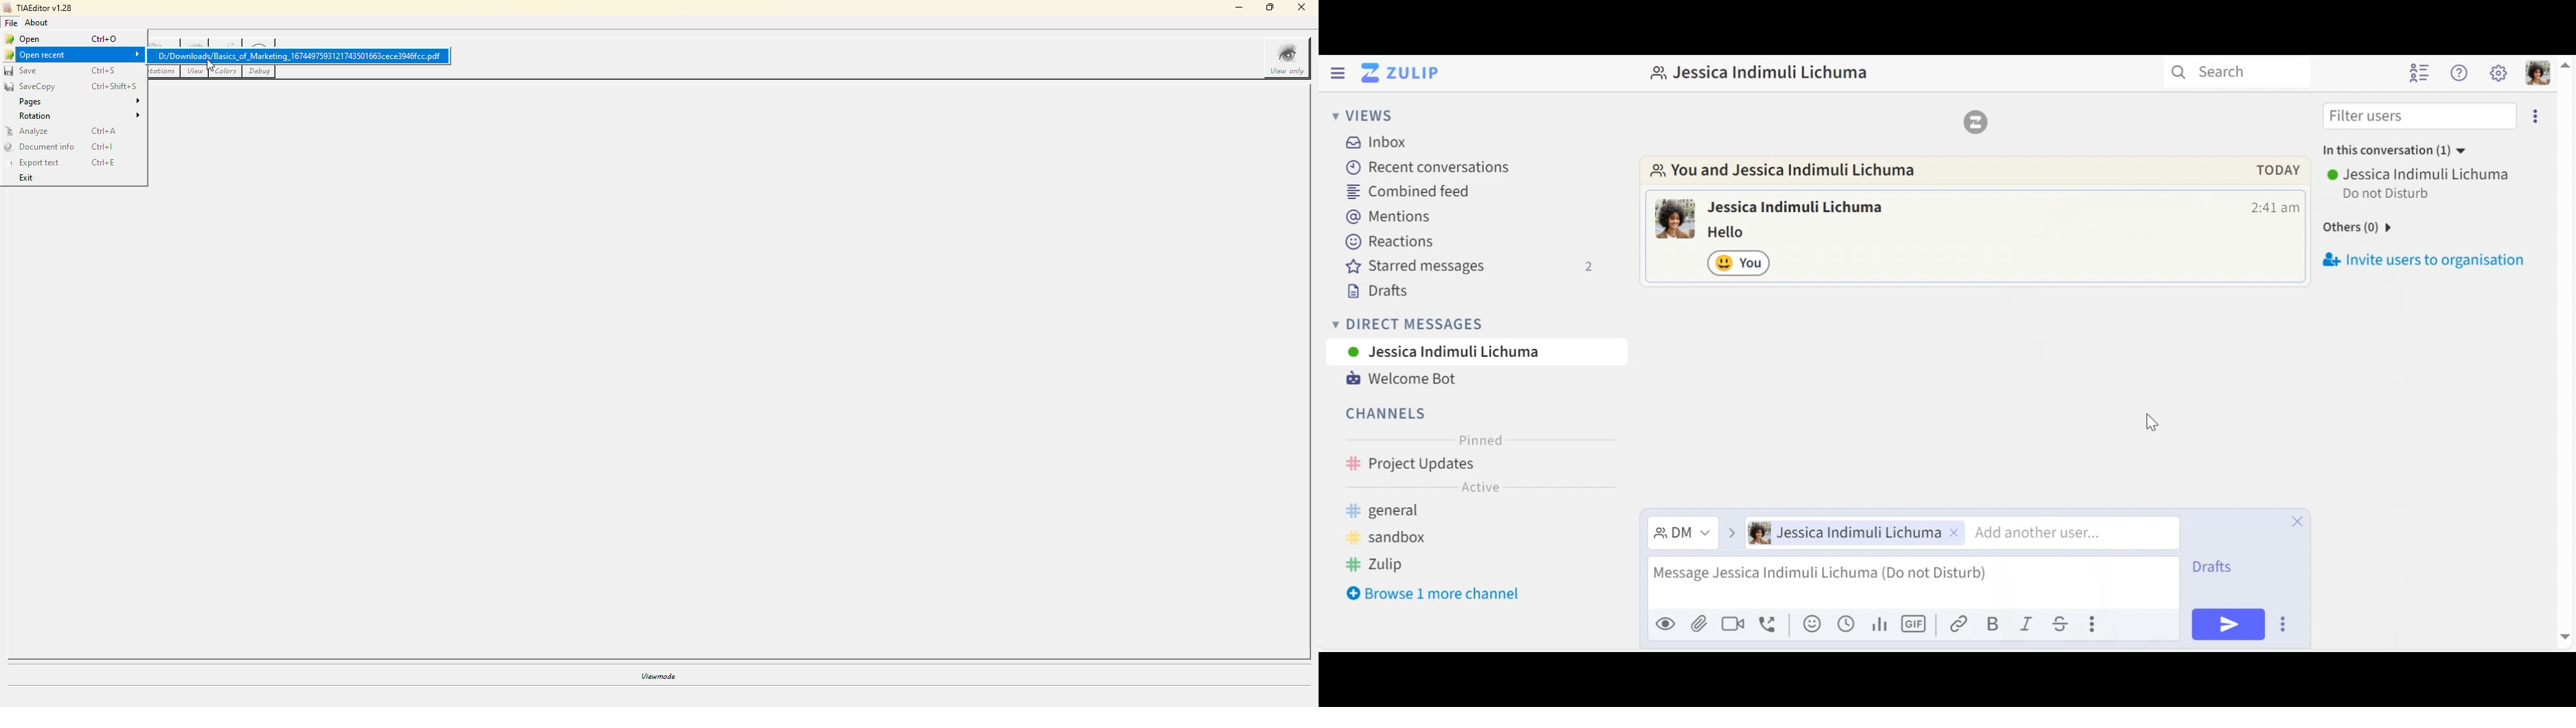 This screenshot has height=728, width=2576. I want to click on Send options, so click(2285, 624).